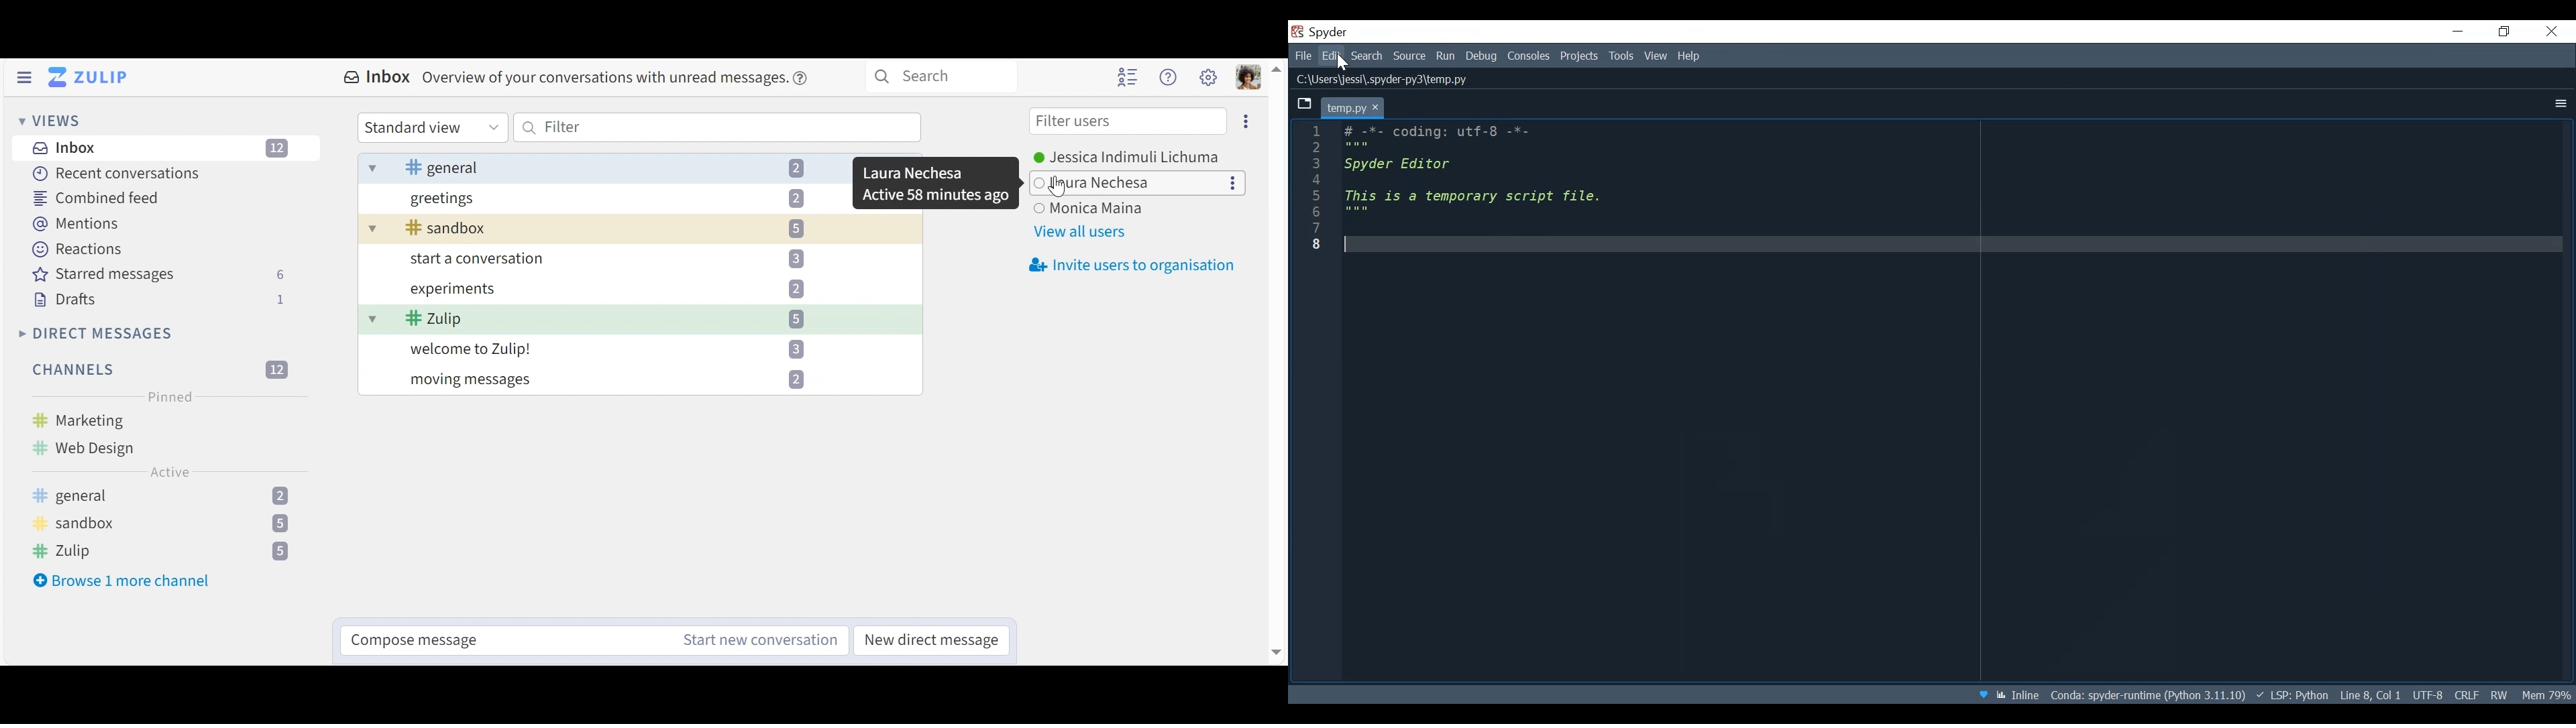 Image resolution: width=2576 pixels, height=728 pixels. I want to click on Help Spyder, so click(1982, 695).